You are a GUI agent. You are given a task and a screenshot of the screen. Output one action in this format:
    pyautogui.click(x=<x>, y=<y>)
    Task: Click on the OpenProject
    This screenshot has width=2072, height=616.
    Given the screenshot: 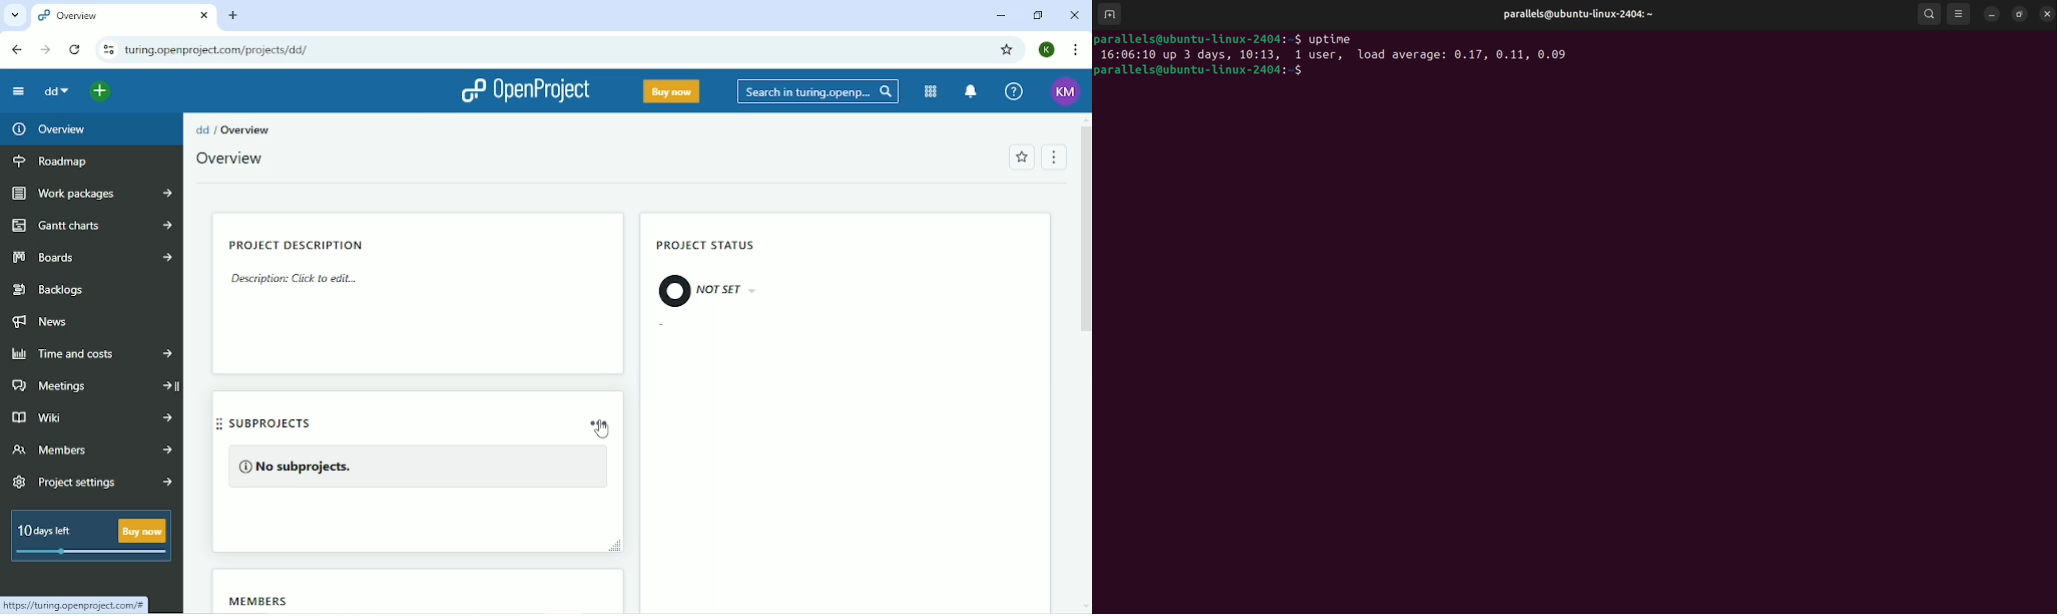 What is the action you would take?
    pyautogui.click(x=522, y=92)
    